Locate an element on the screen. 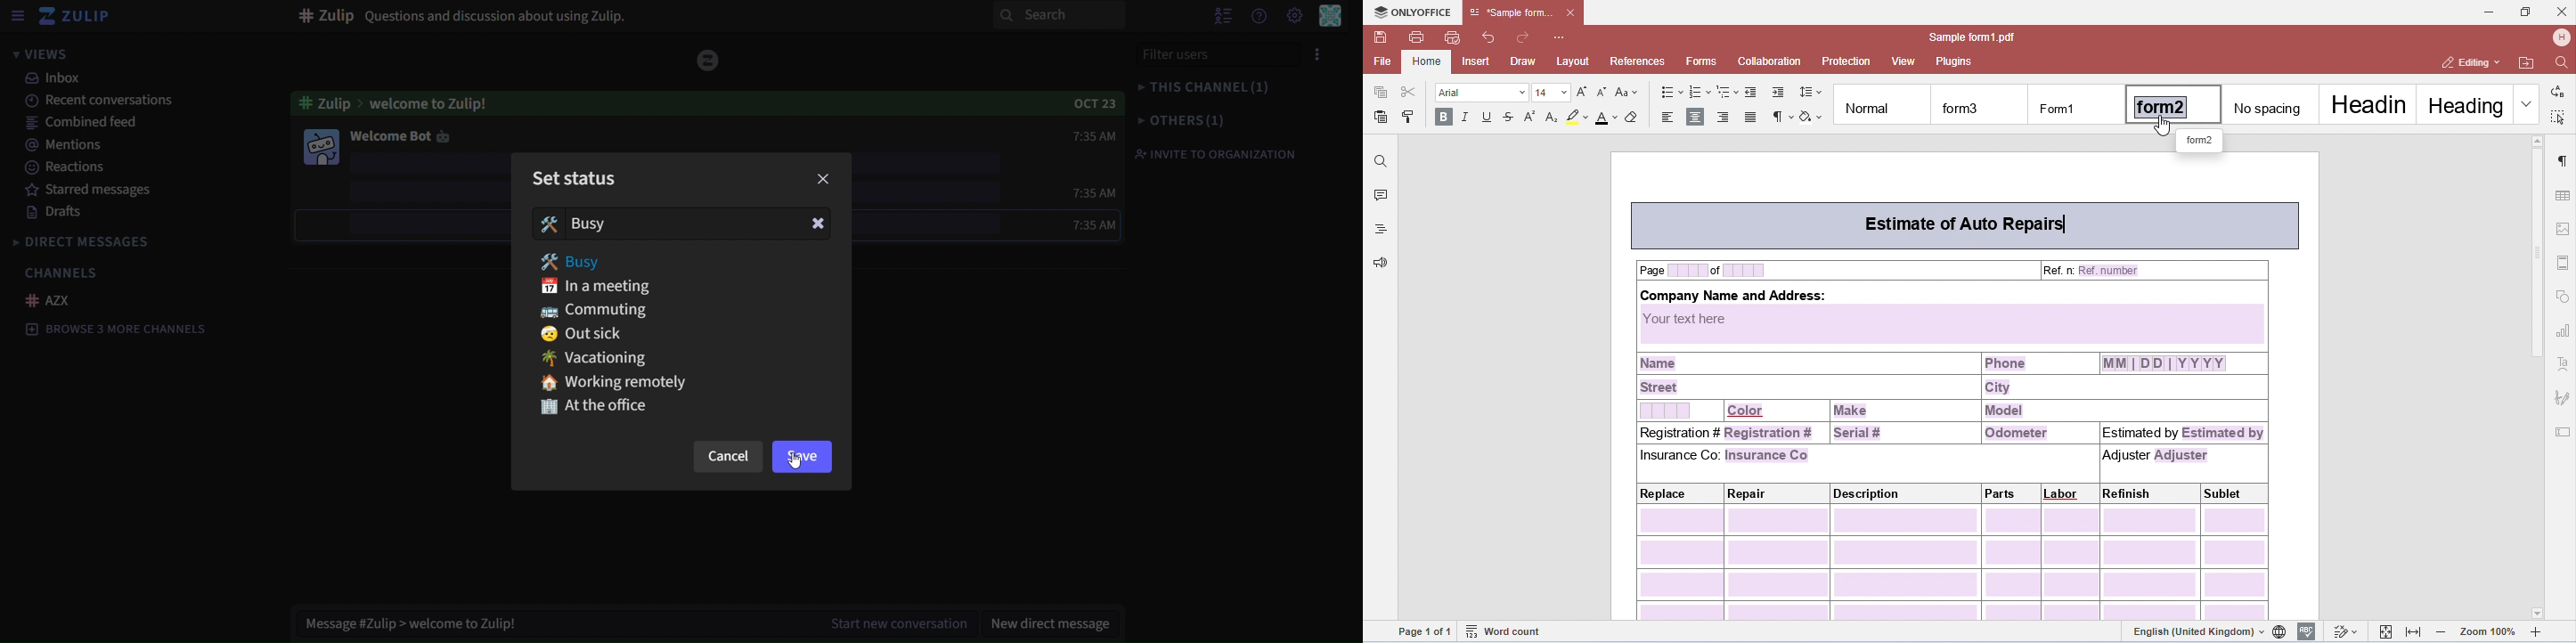 This screenshot has height=644, width=2576. channels is located at coordinates (65, 273).